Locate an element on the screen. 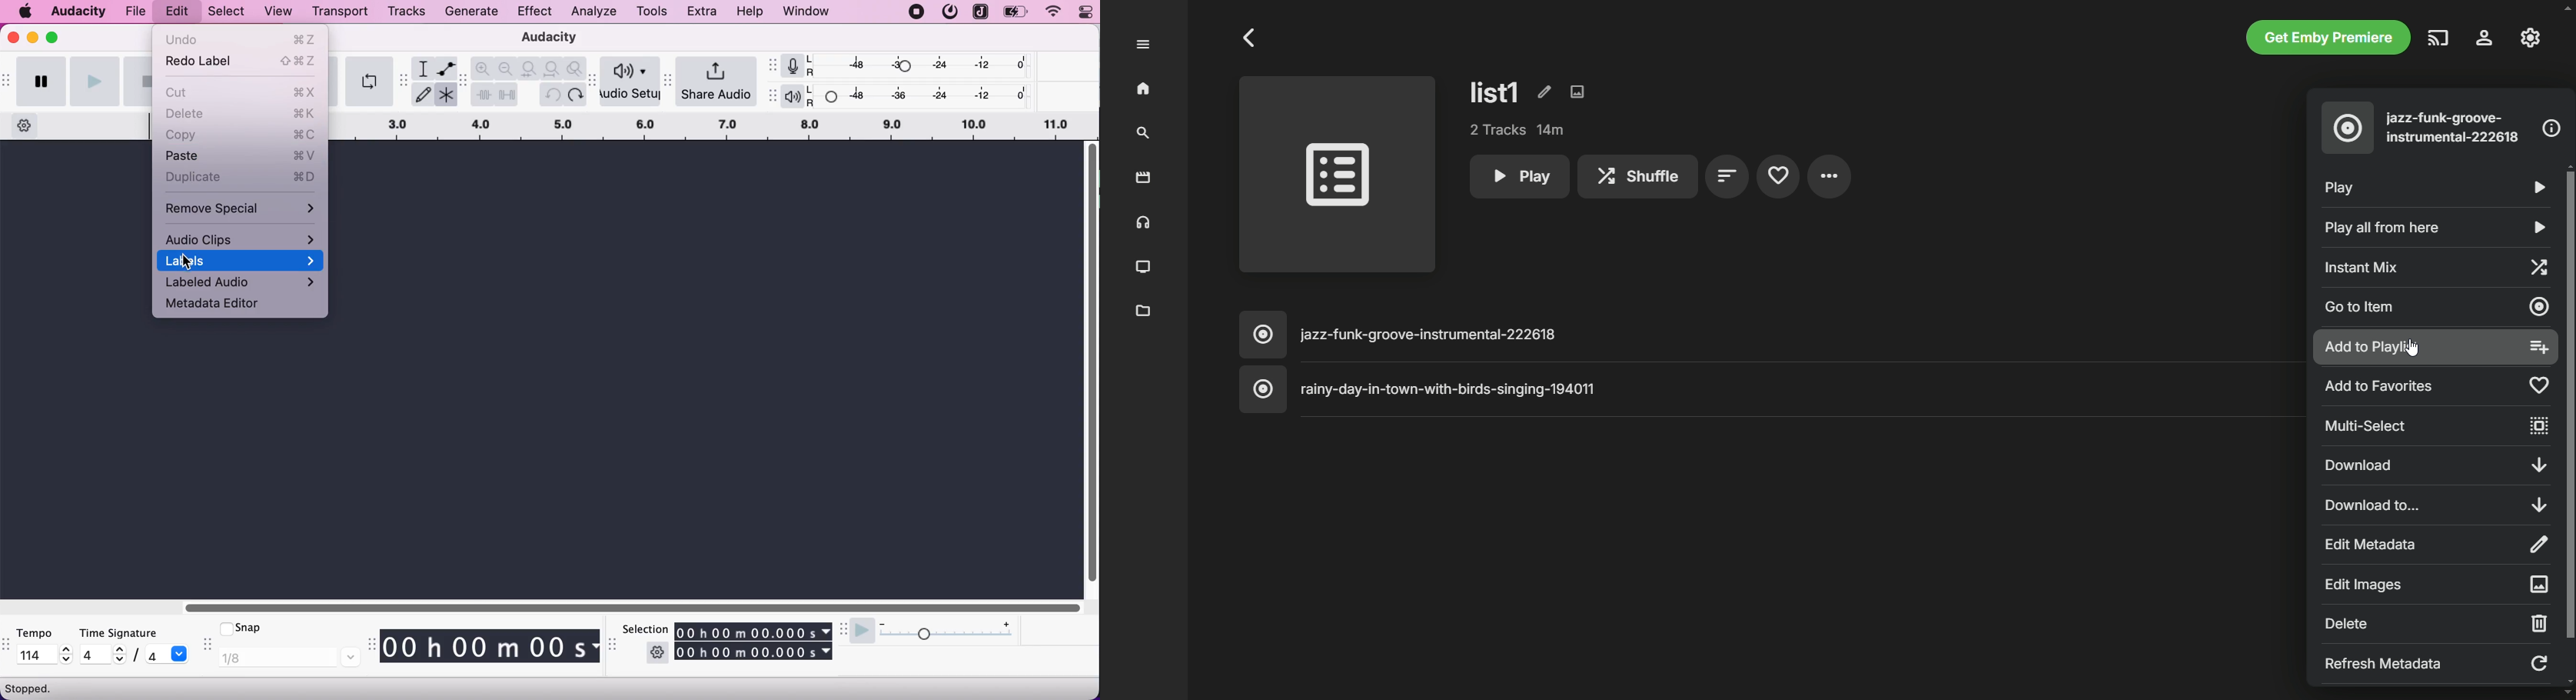 The image size is (2576, 700). wifi is located at coordinates (1052, 12).